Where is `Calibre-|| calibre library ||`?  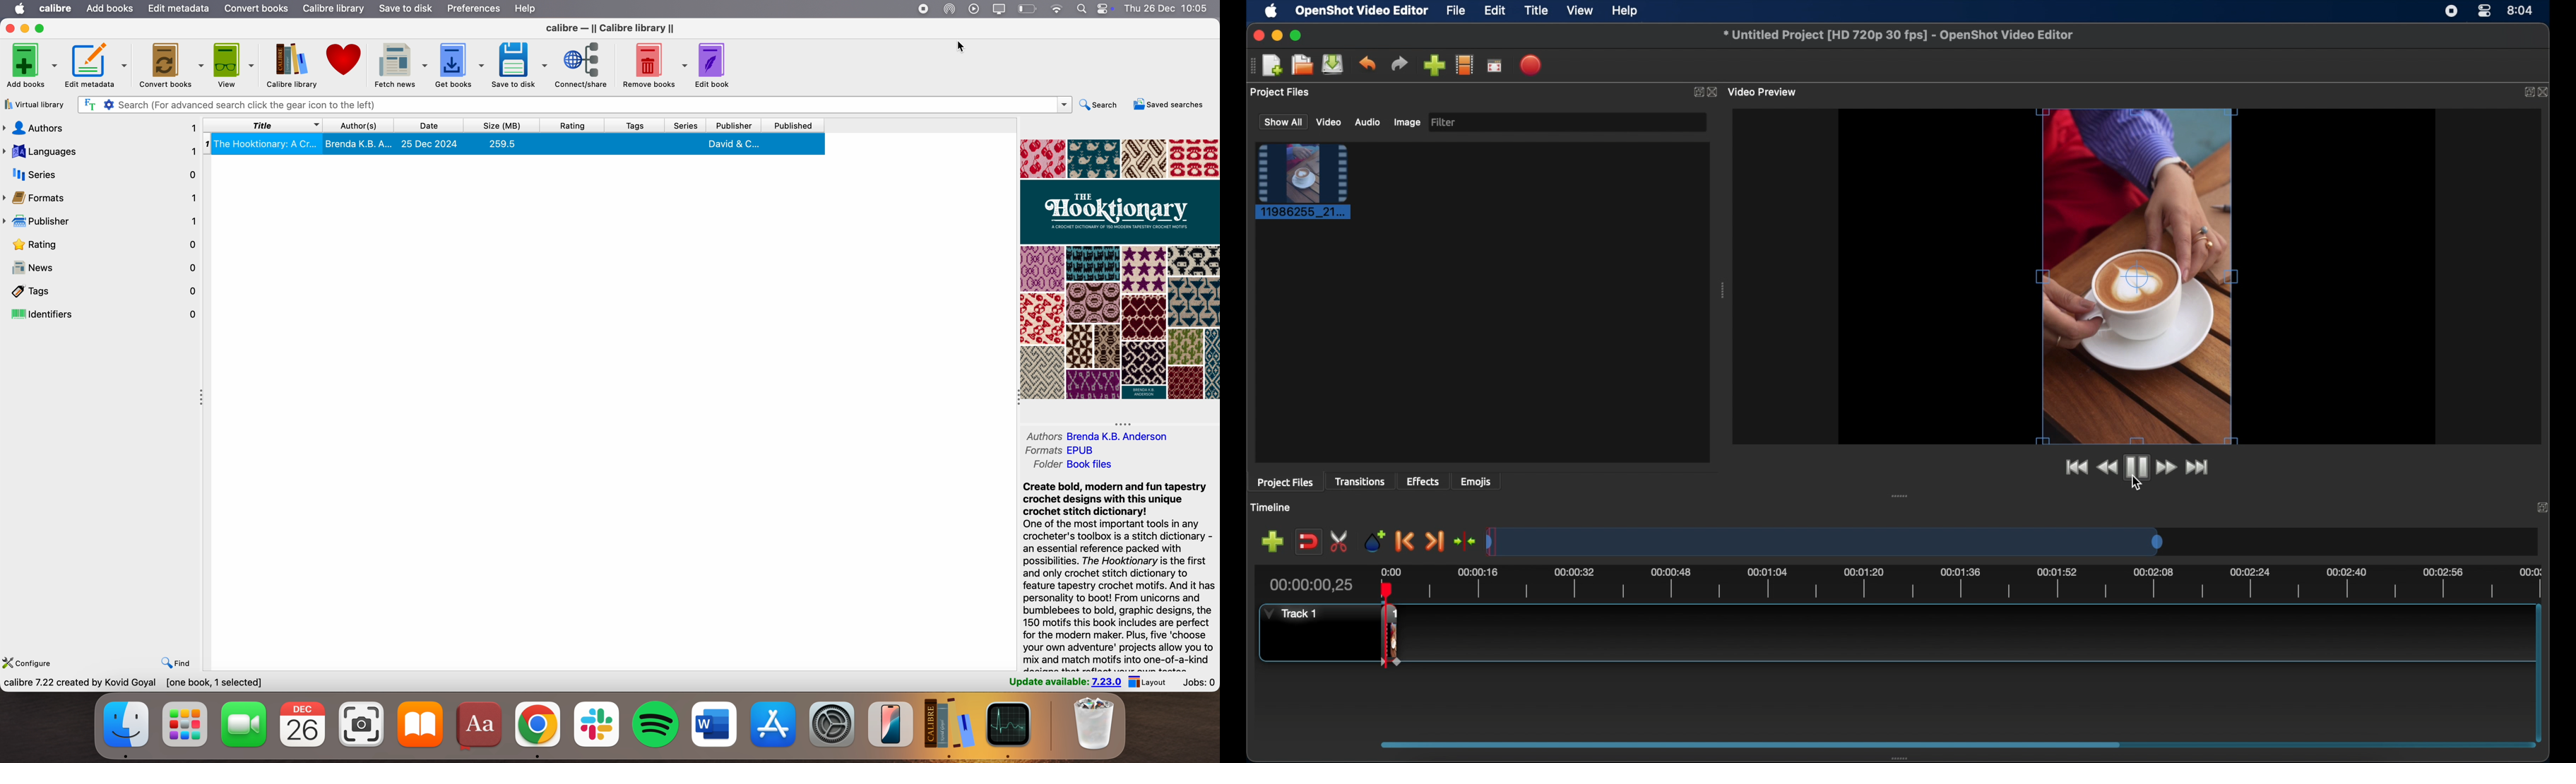 Calibre-|| calibre library || is located at coordinates (611, 27).